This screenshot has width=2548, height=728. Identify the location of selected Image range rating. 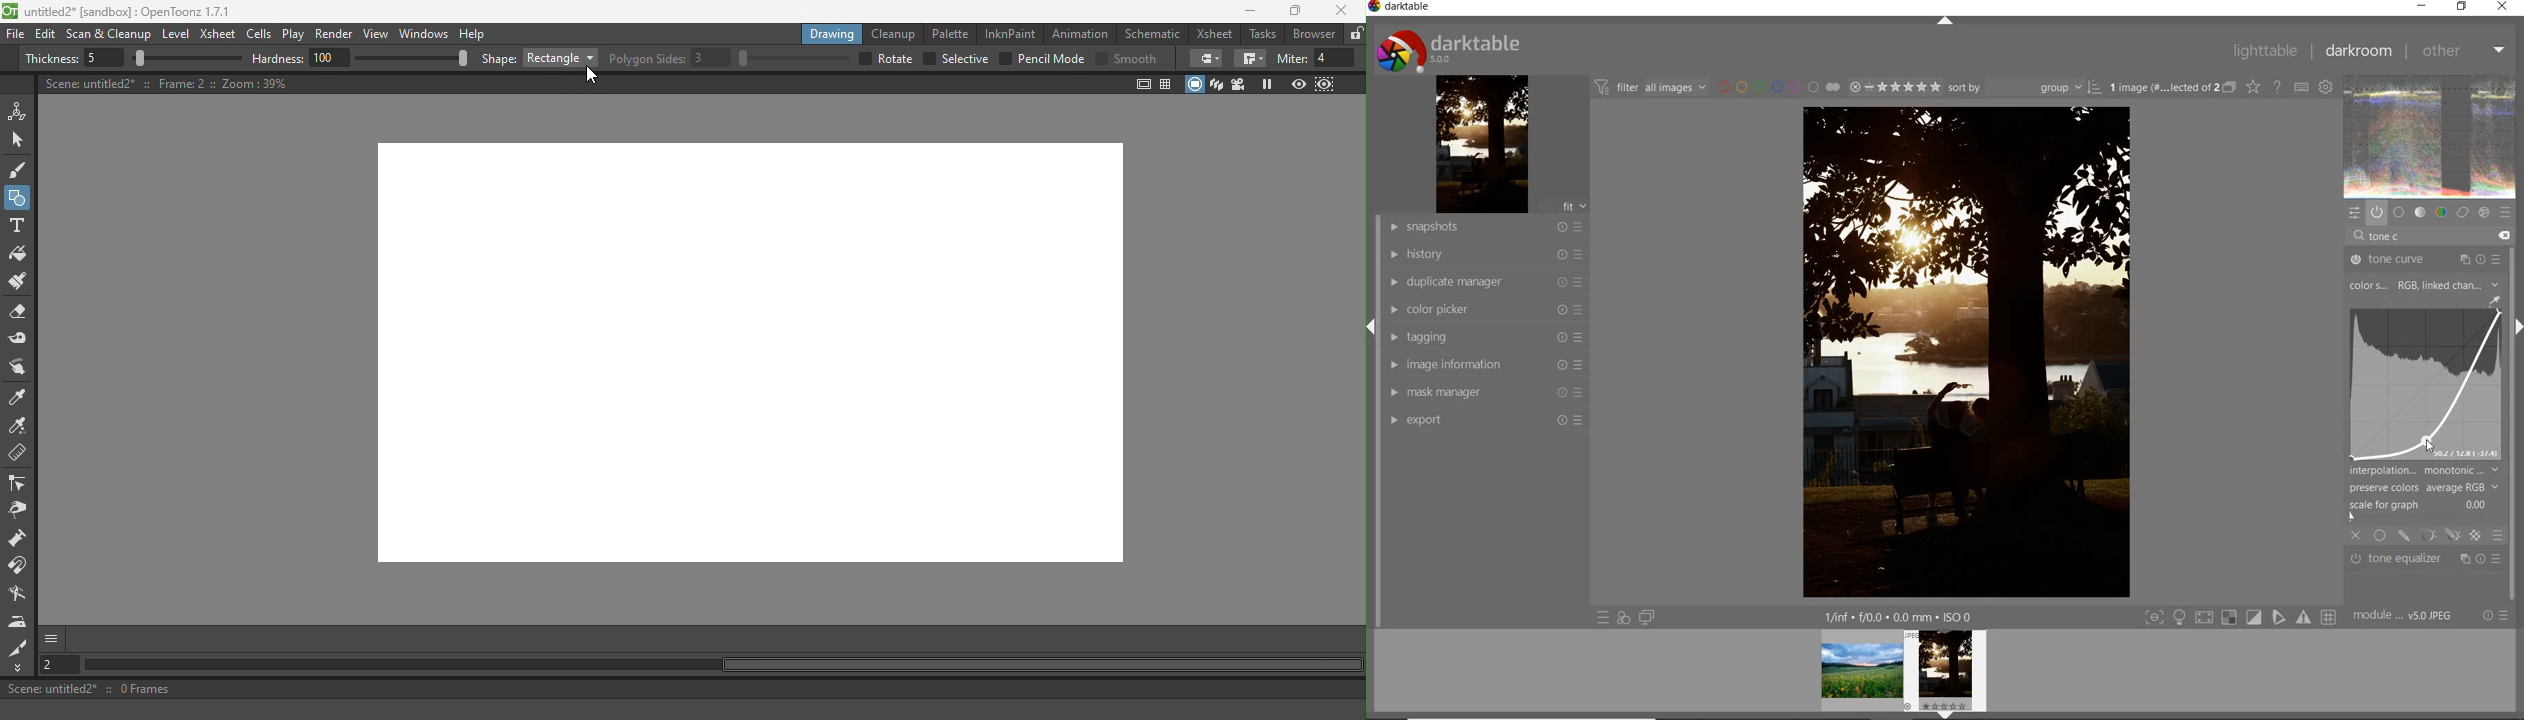
(1895, 88).